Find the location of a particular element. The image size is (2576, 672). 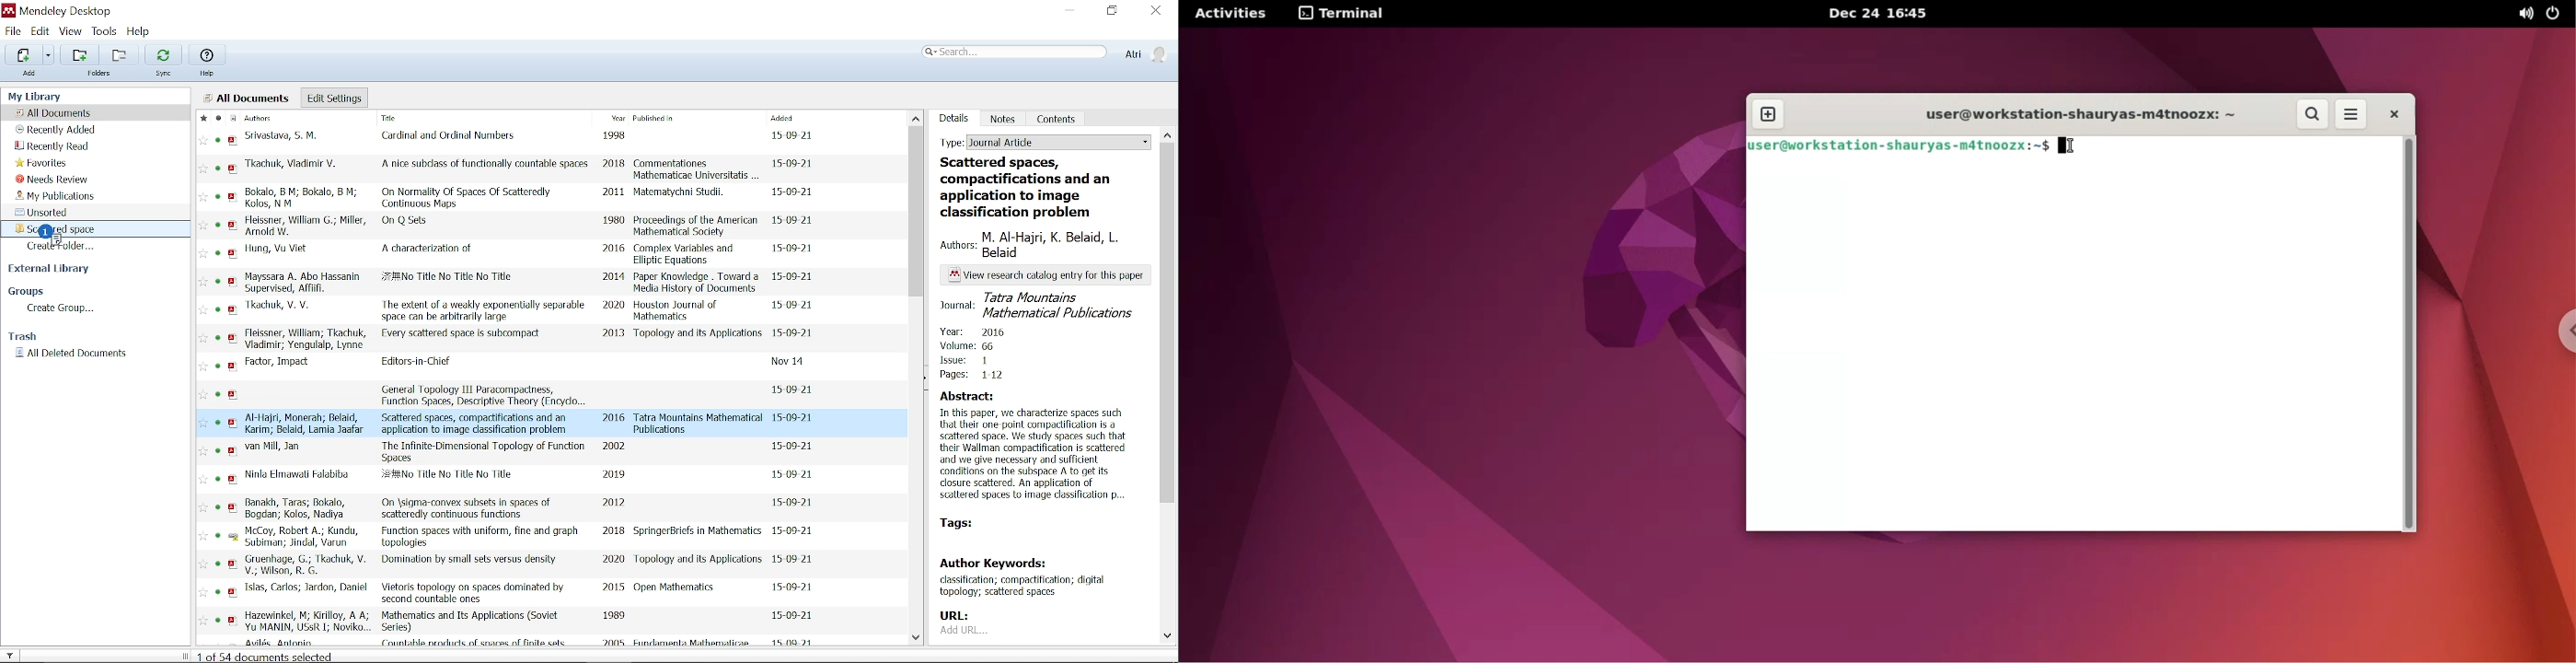

title is located at coordinates (472, 594).